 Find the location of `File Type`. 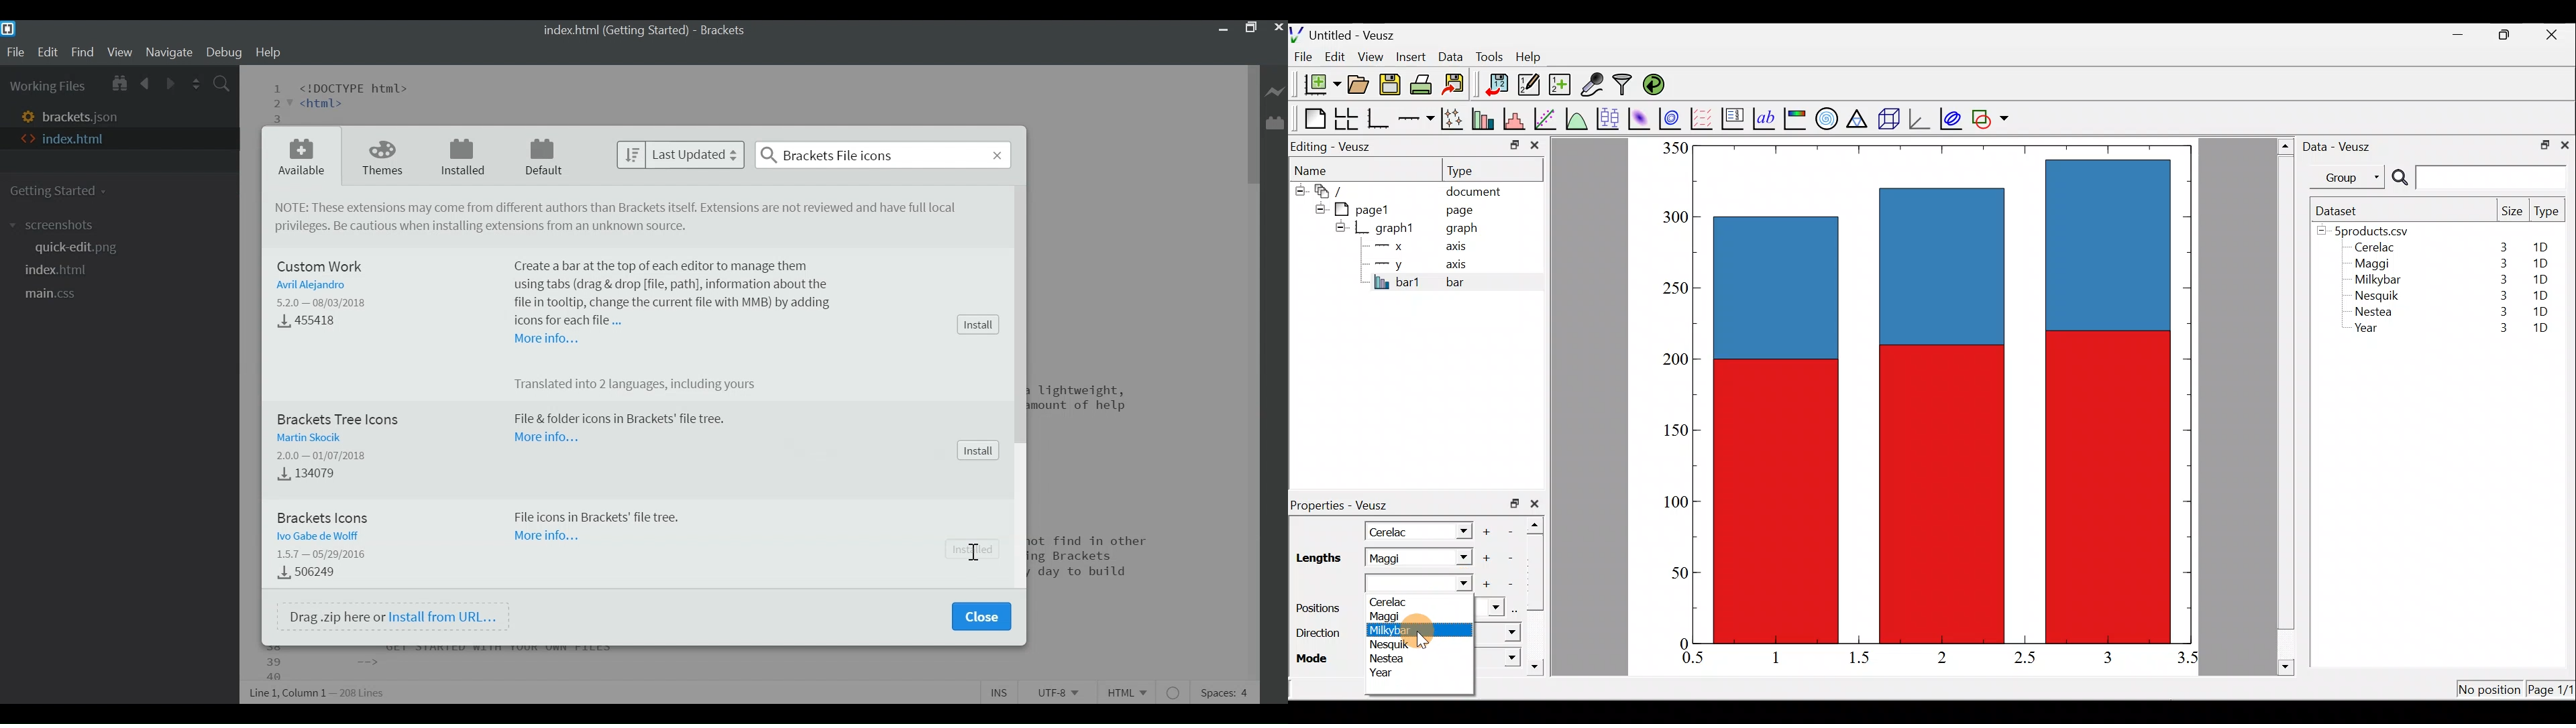

File Type is located at coordinates (1130, 690).